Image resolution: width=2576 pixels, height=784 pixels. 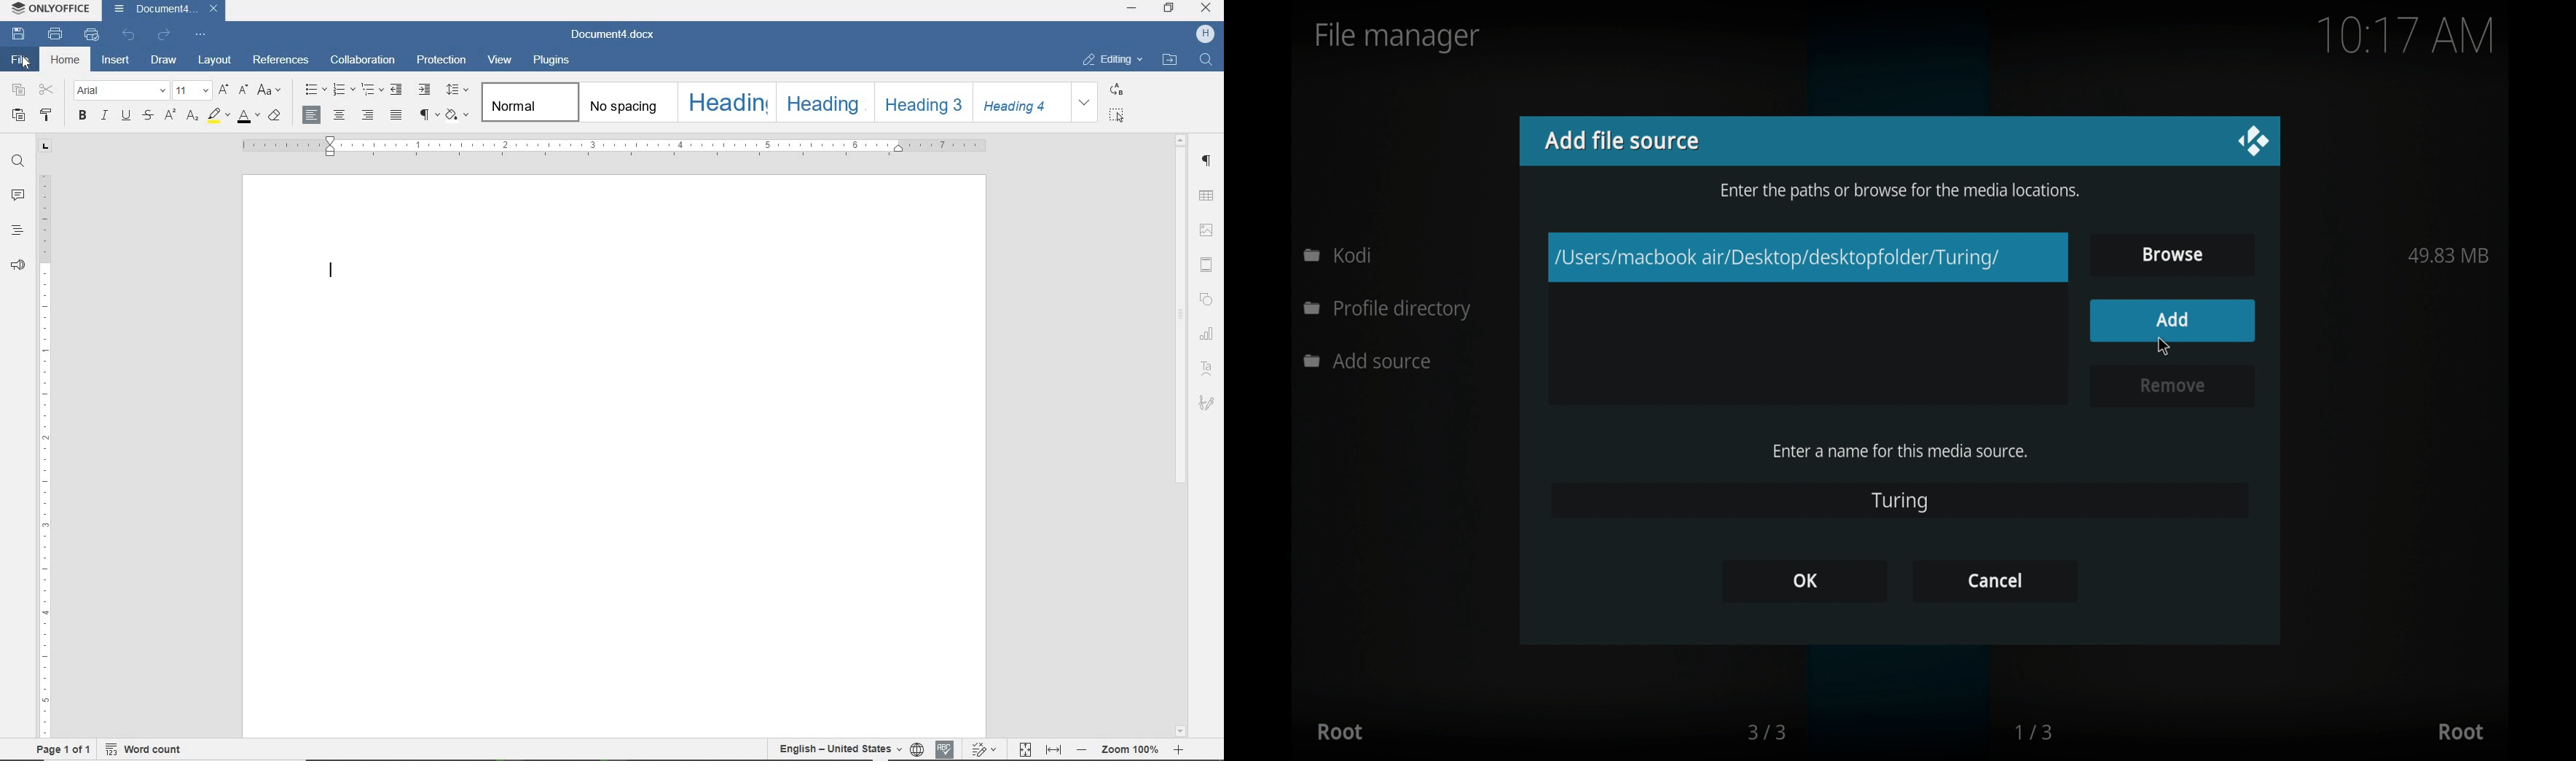 I want to click on theme colors, so click(x=459, y=114).